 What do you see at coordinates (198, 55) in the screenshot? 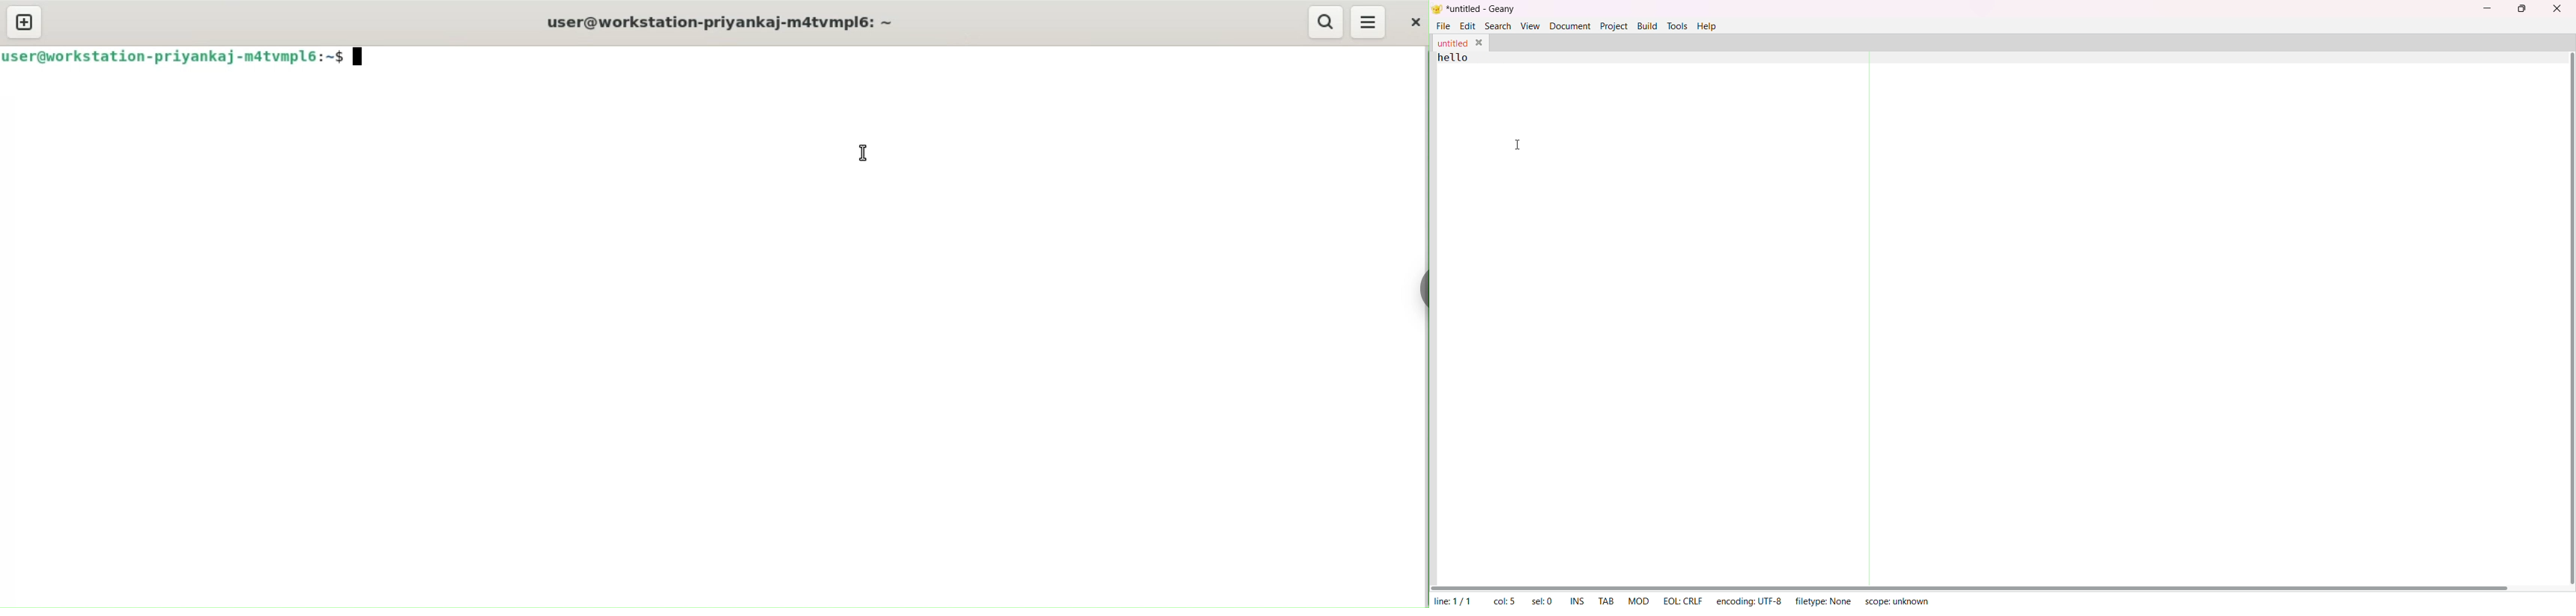
I see `user@workstation-priyankaj-matvmplé:~$ fi` at bounding box center [198, 55].